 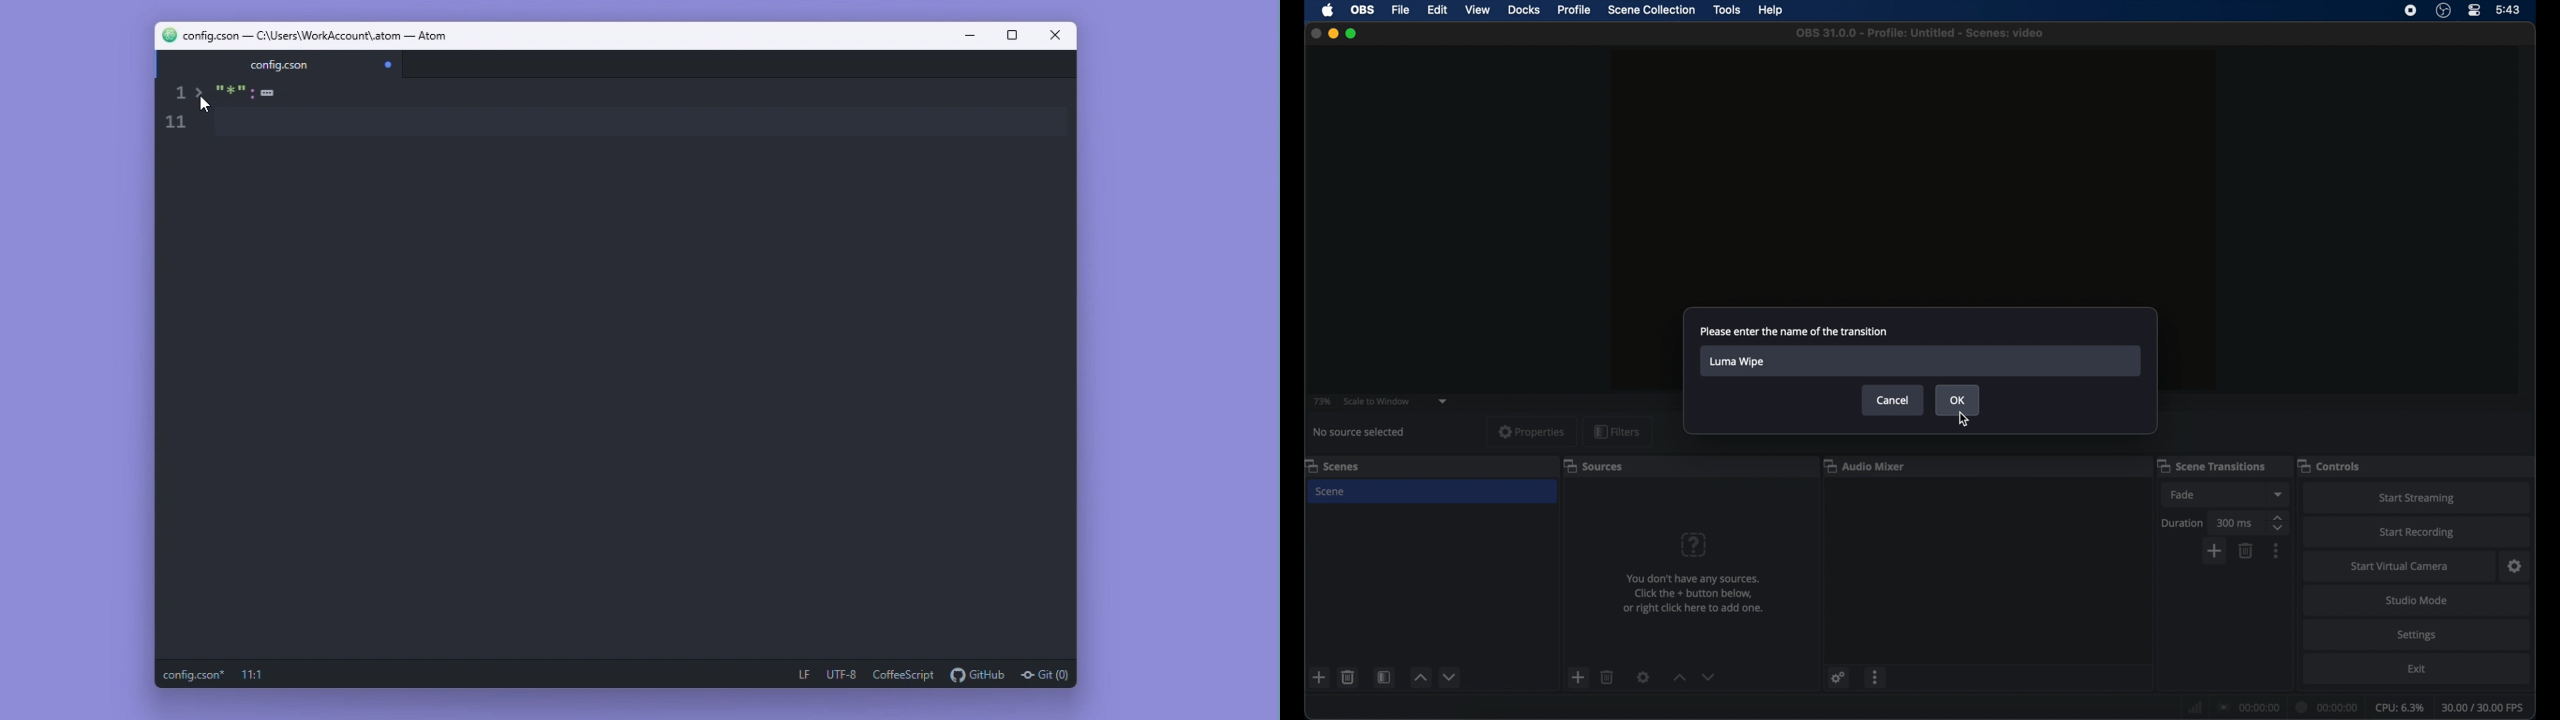 What do you see at coordinates (1449, 678) in the screenshot?
I see `decrement` at bounding box center [1449, 678].